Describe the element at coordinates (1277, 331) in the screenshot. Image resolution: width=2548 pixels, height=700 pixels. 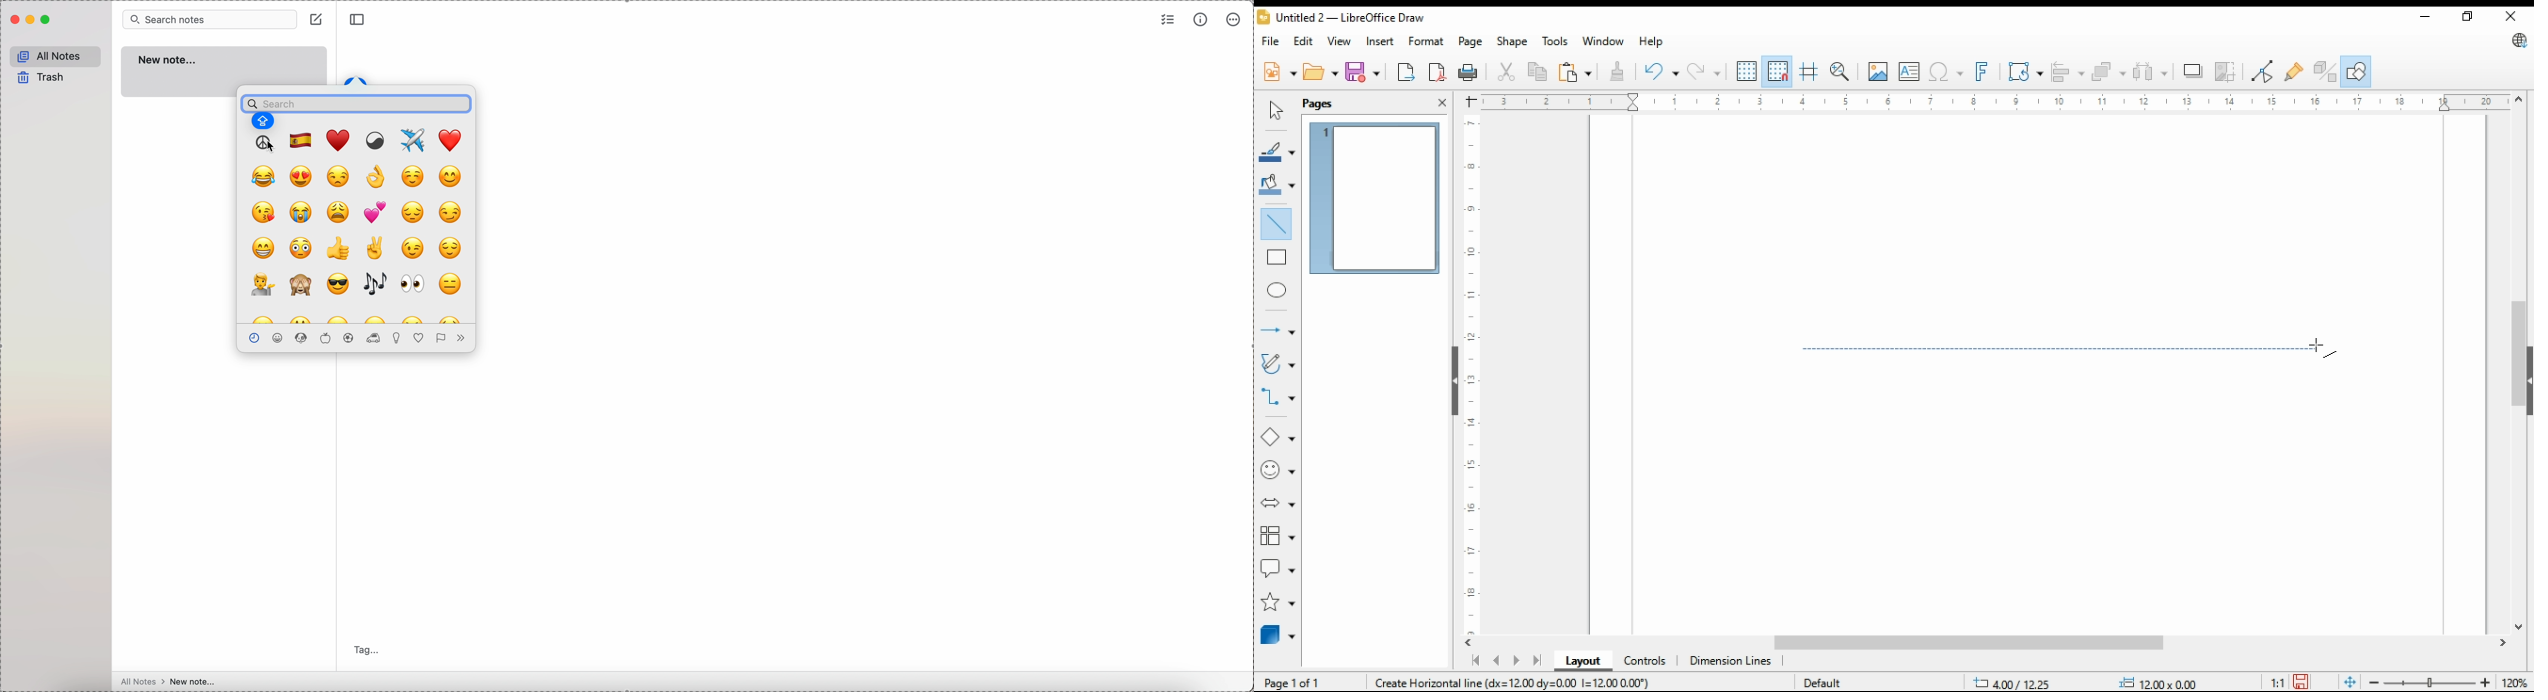
I see `lines and arrows` at that location.